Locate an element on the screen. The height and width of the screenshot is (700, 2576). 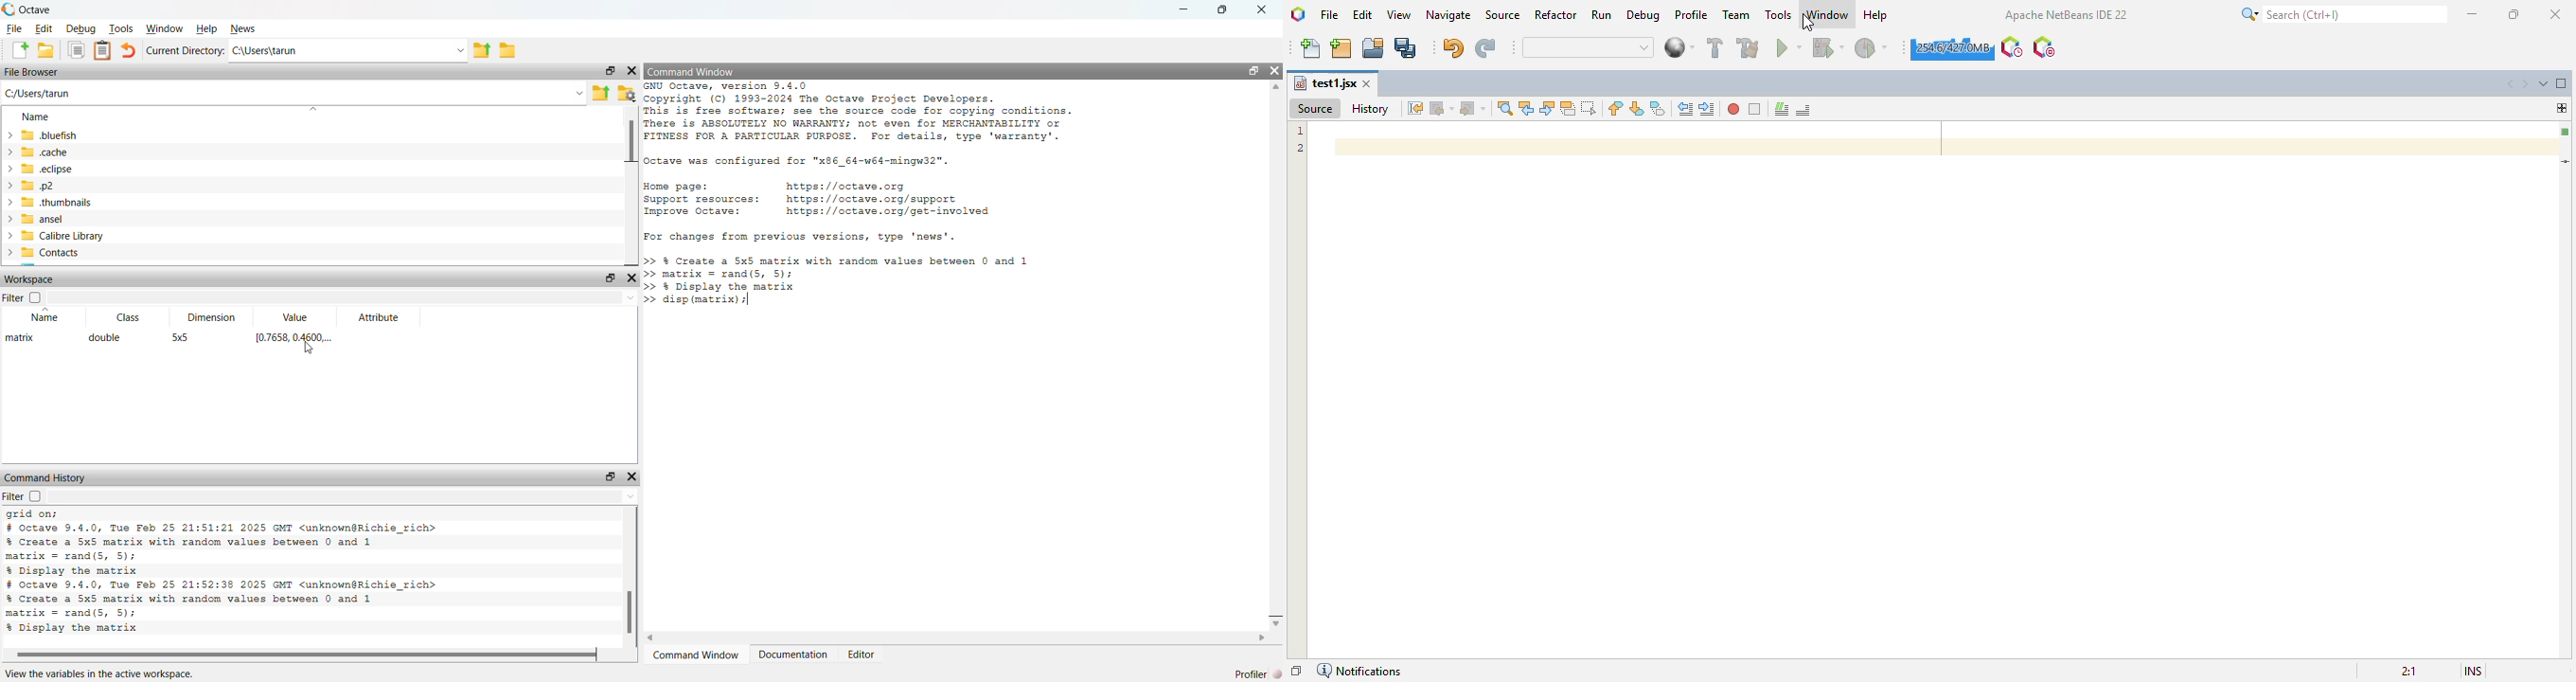
close is located at coordinates (1266, 10).